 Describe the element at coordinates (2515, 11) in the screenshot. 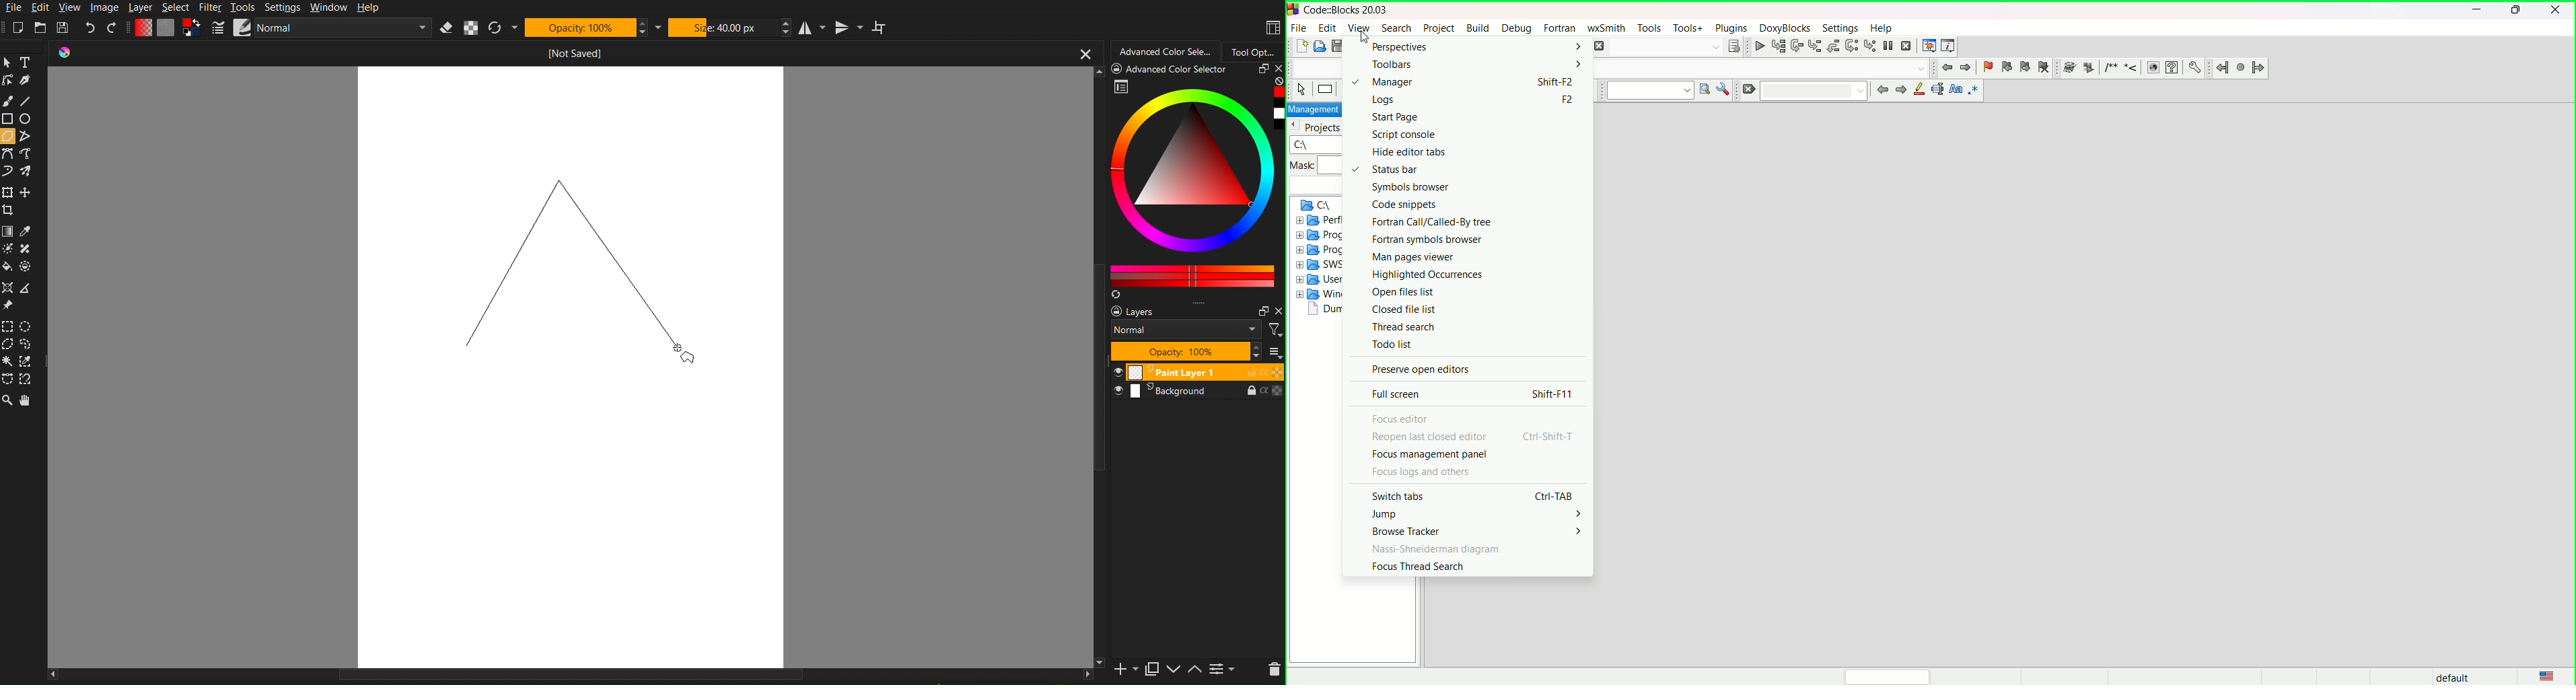

I see `minimize/maximize` at that location.